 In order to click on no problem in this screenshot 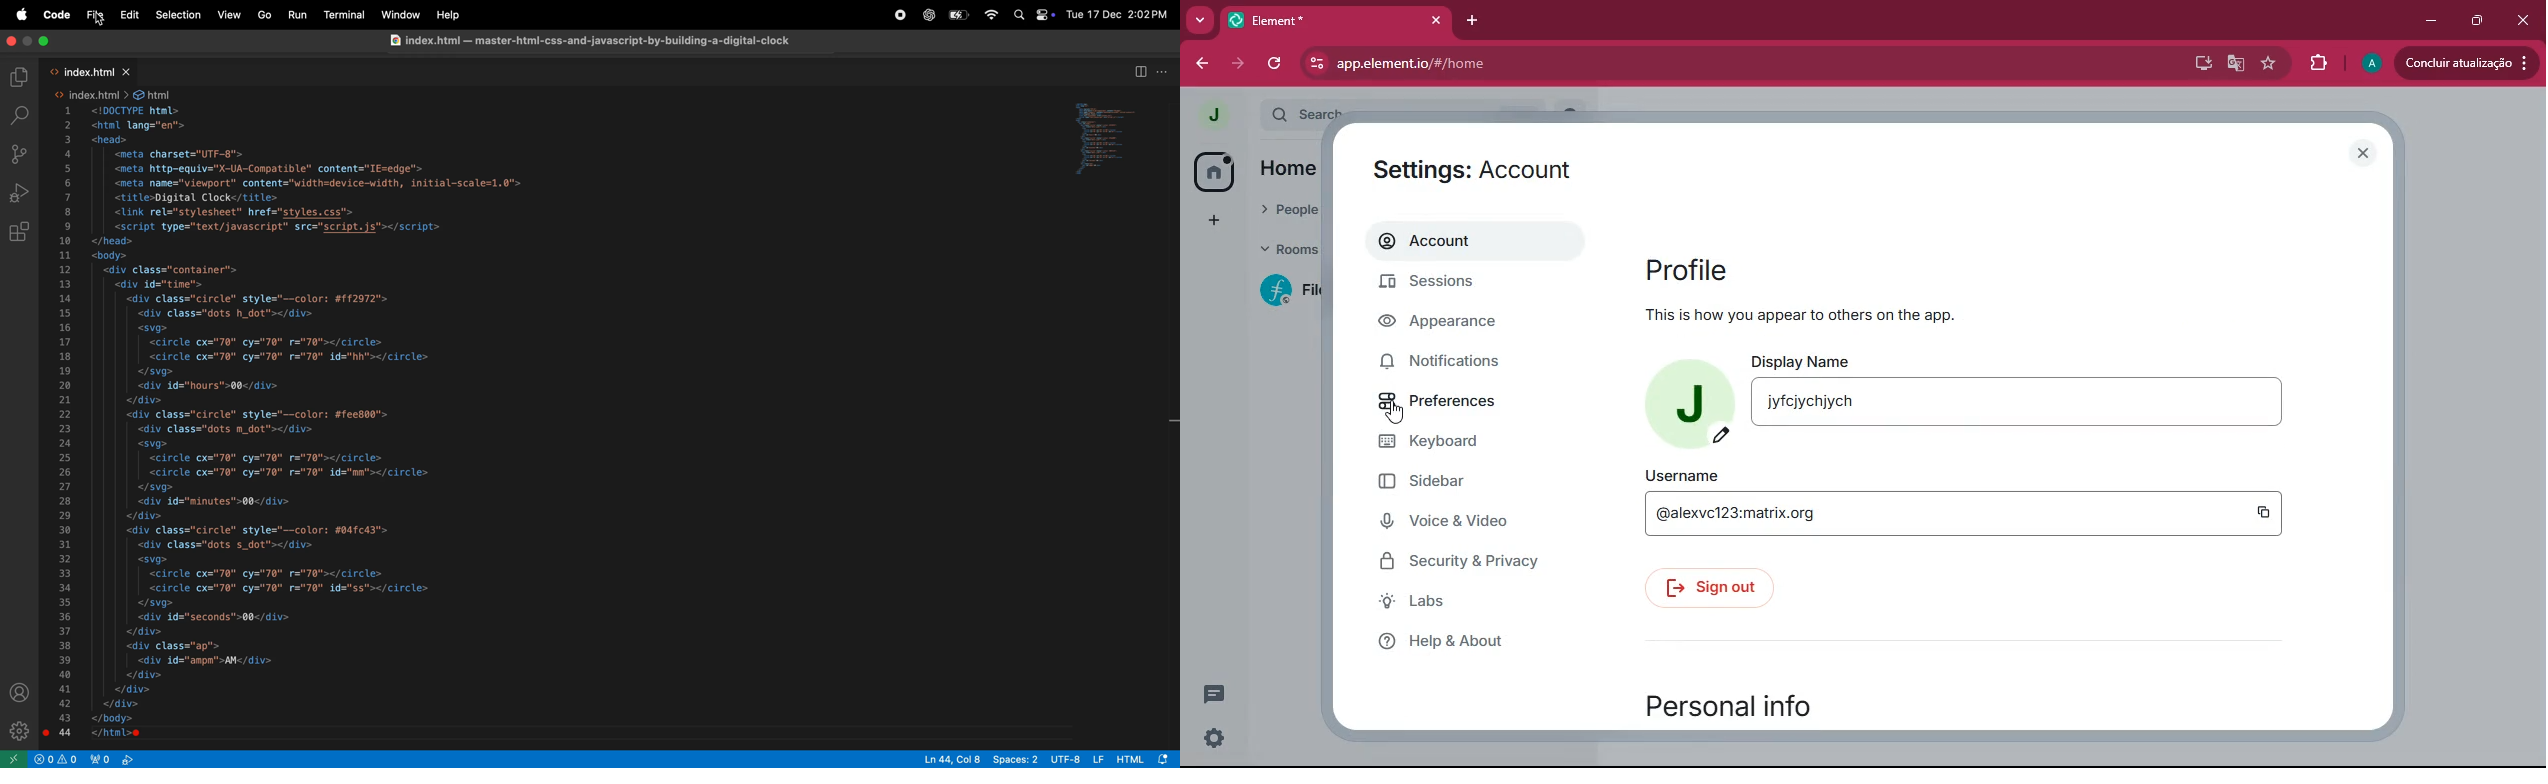, I will do `click(41, 759)`.